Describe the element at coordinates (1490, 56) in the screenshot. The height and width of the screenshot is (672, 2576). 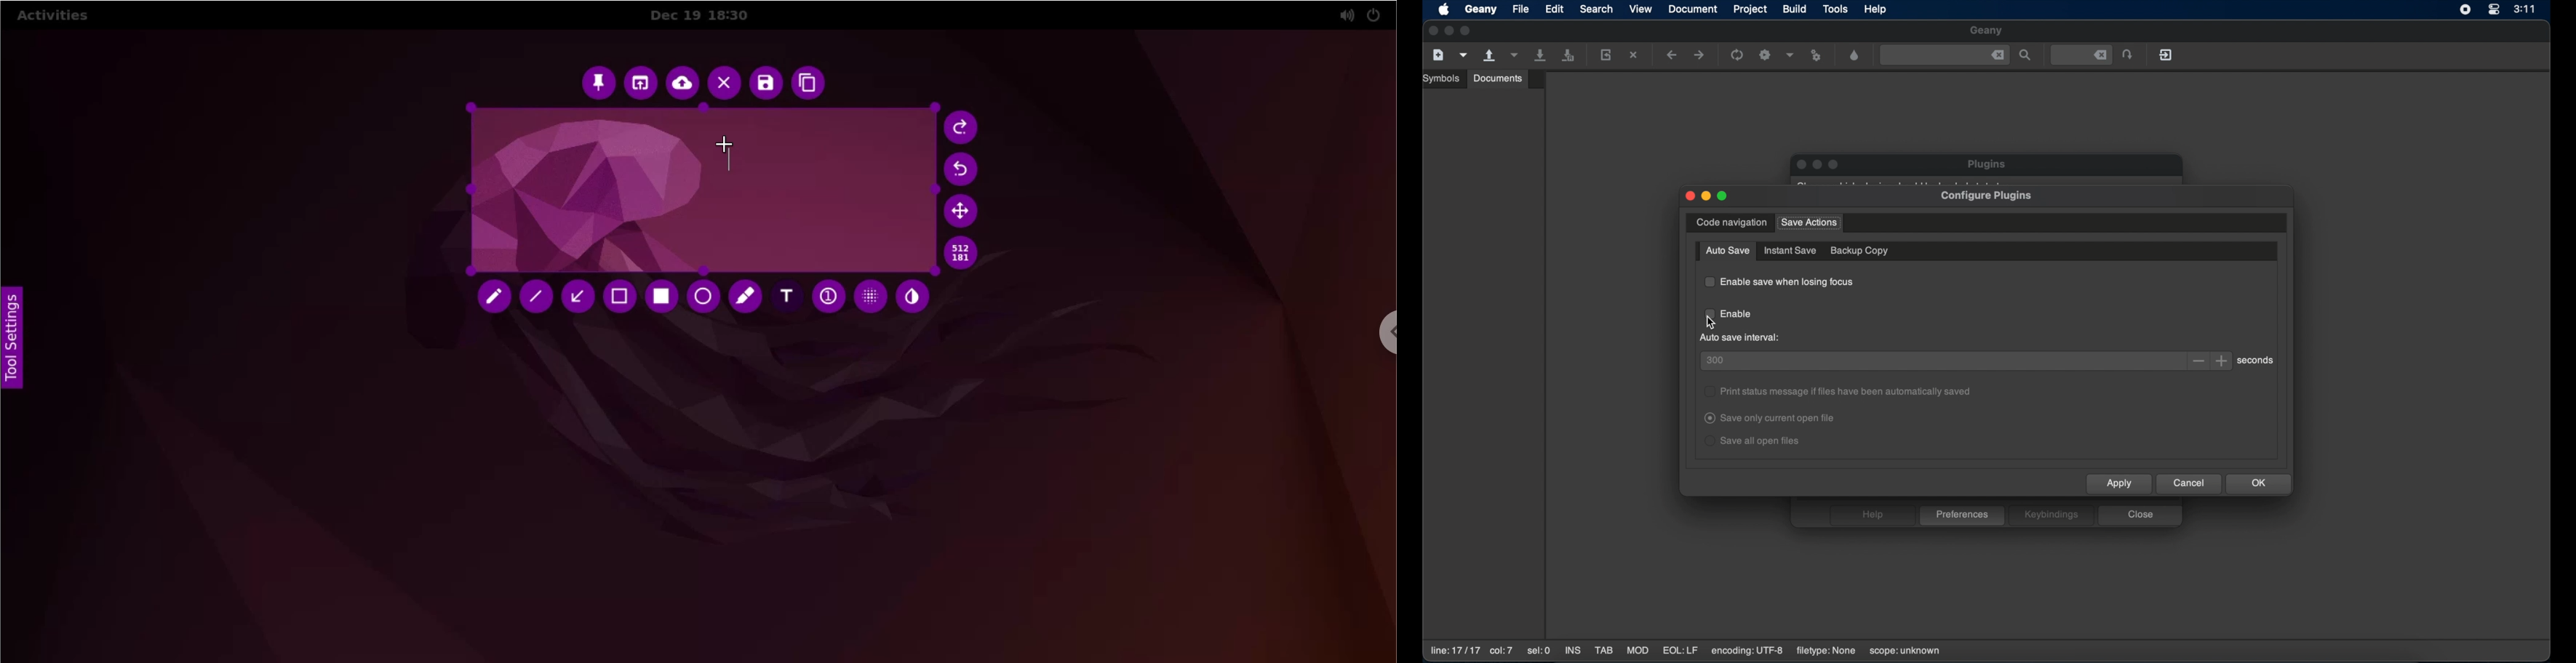
I see `open an existing file` at that location.